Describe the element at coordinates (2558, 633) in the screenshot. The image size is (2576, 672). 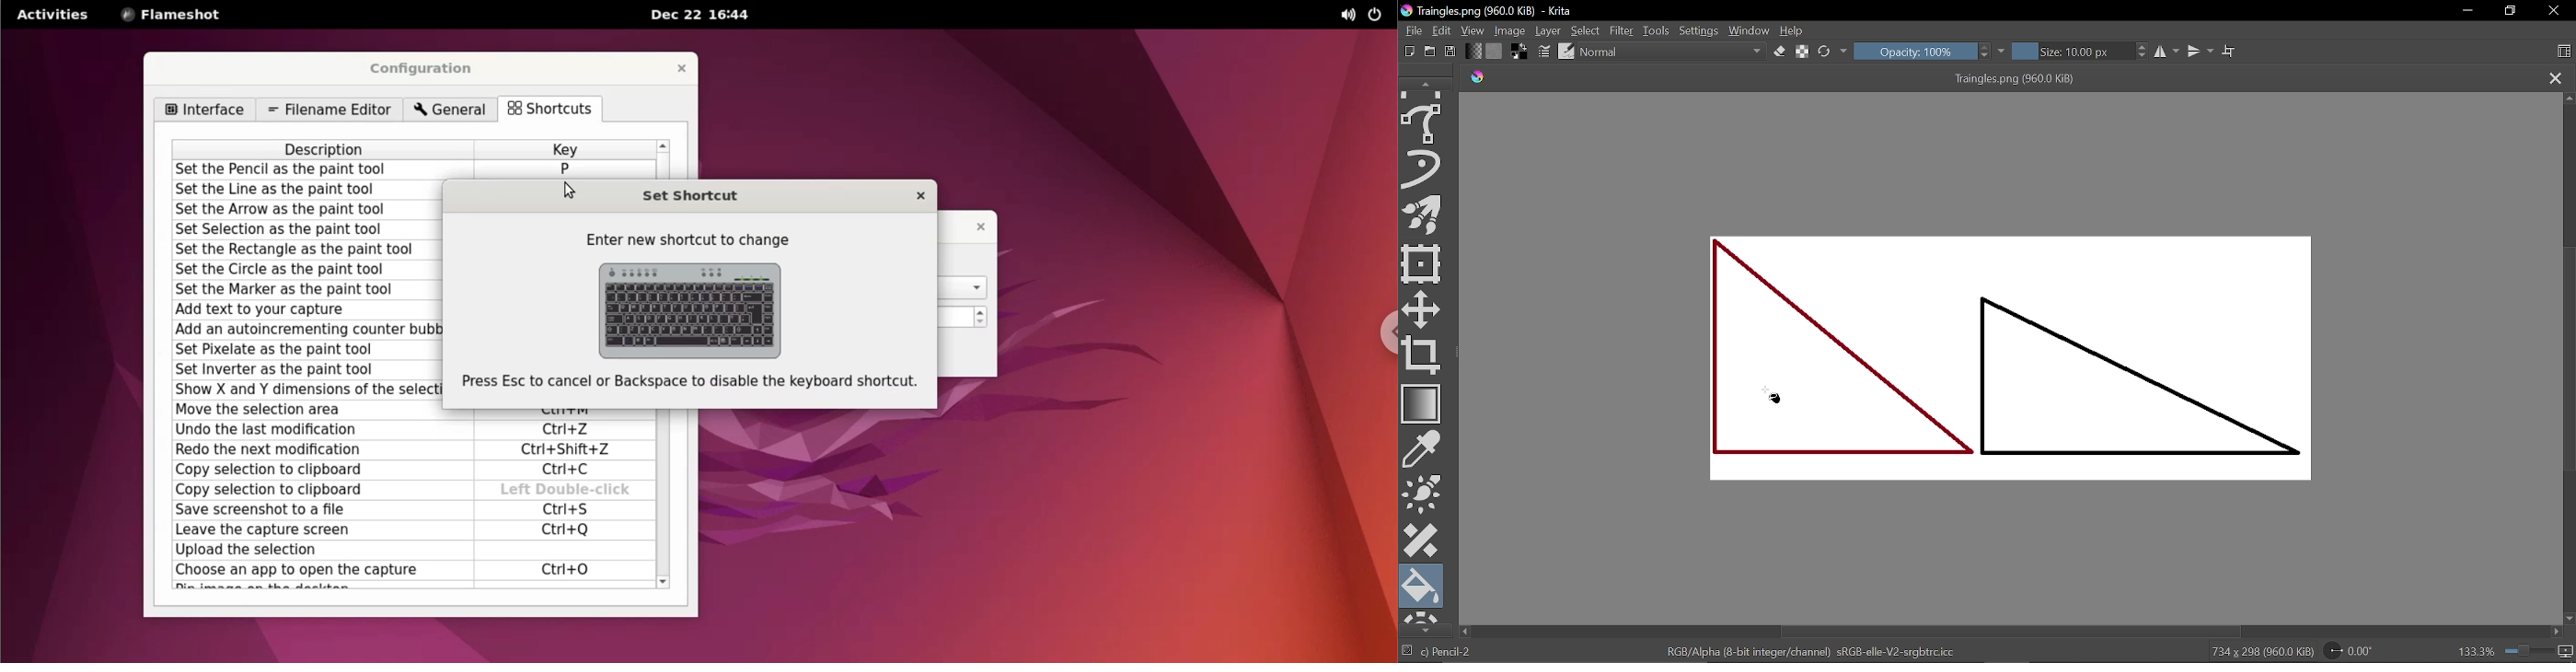
I see `move right` at that location.